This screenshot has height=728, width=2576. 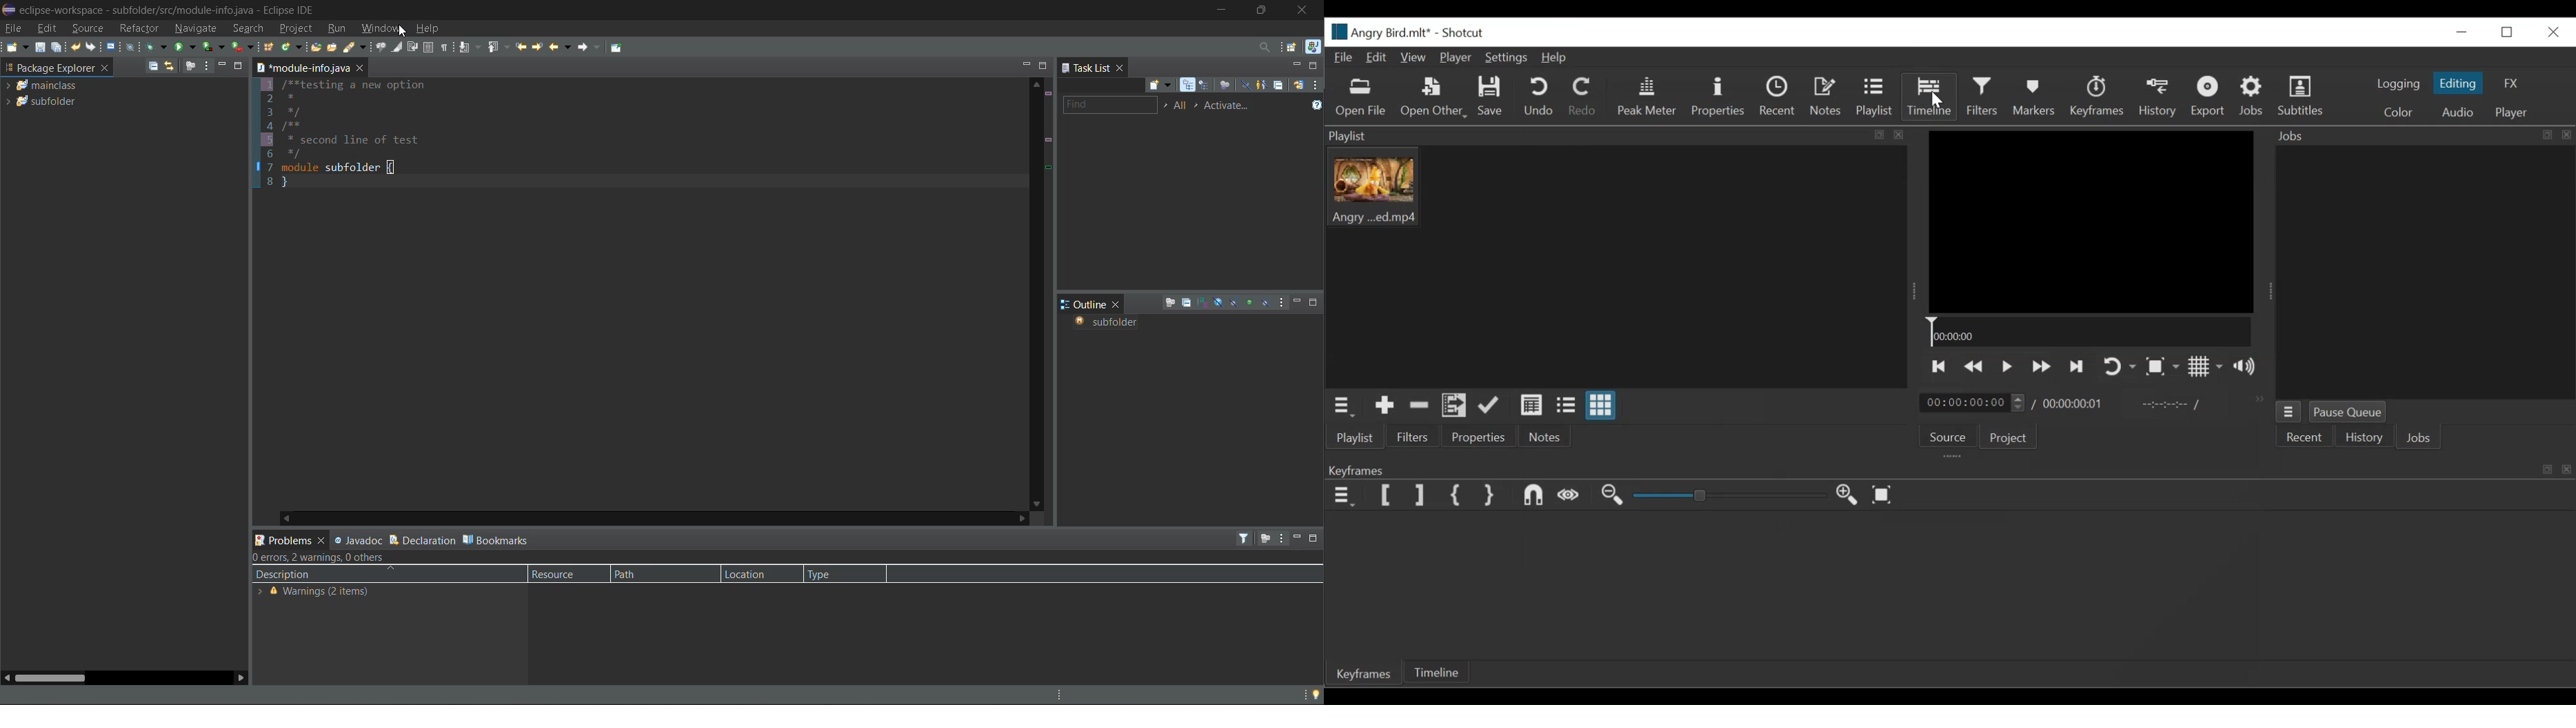 What do you see at coordinates (1411, 58) in the screenshot?
I see `View` at bounding box center [1411, 58].